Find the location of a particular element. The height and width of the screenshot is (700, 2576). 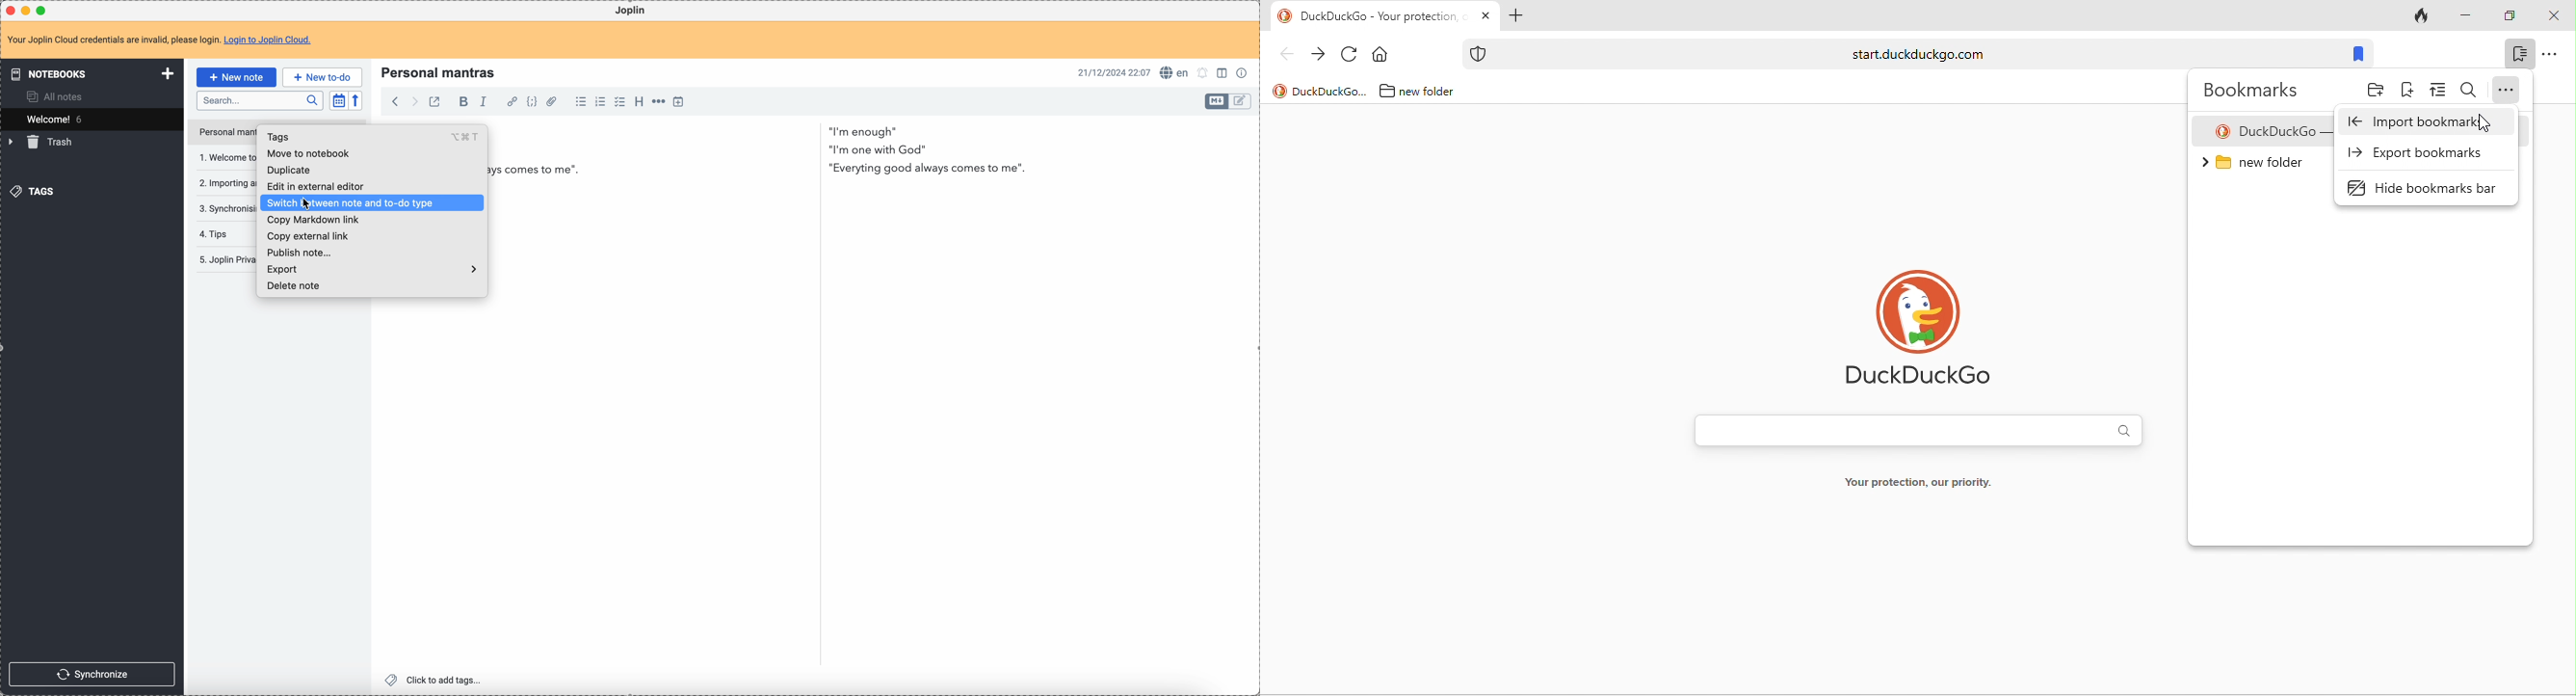

trash is located at coordinates (45, 142).